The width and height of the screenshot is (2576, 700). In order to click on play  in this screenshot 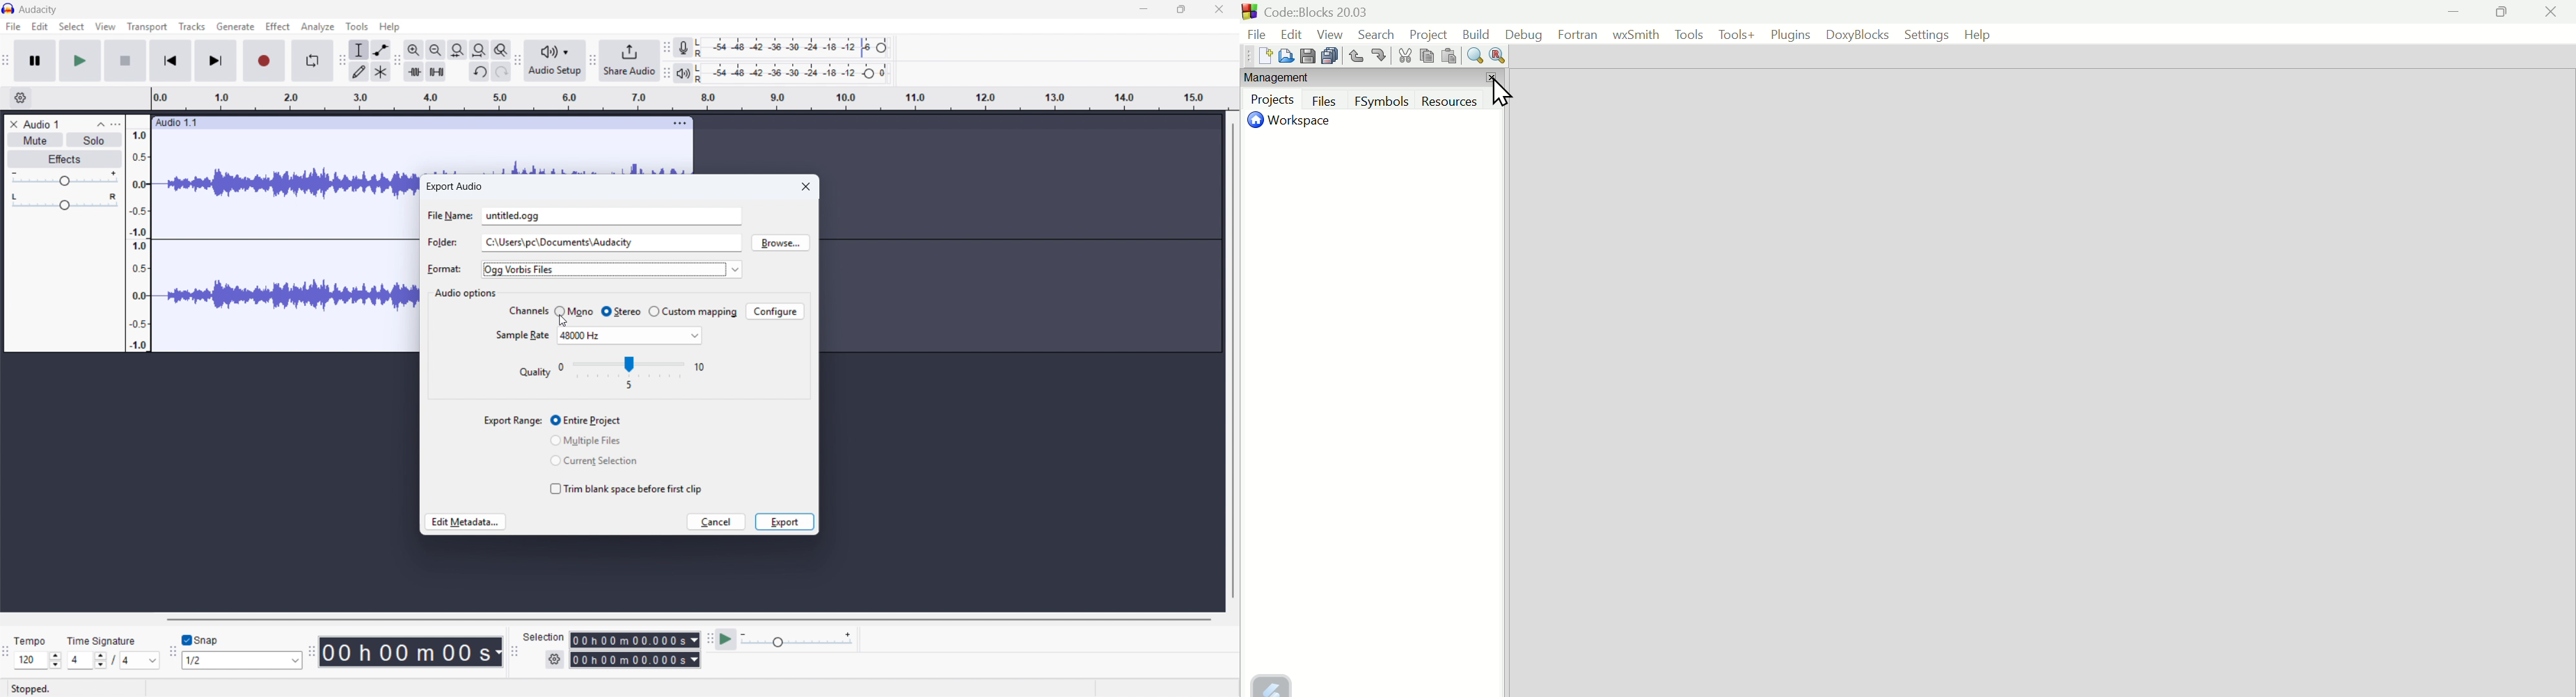, I will do `click(81, 61)`.